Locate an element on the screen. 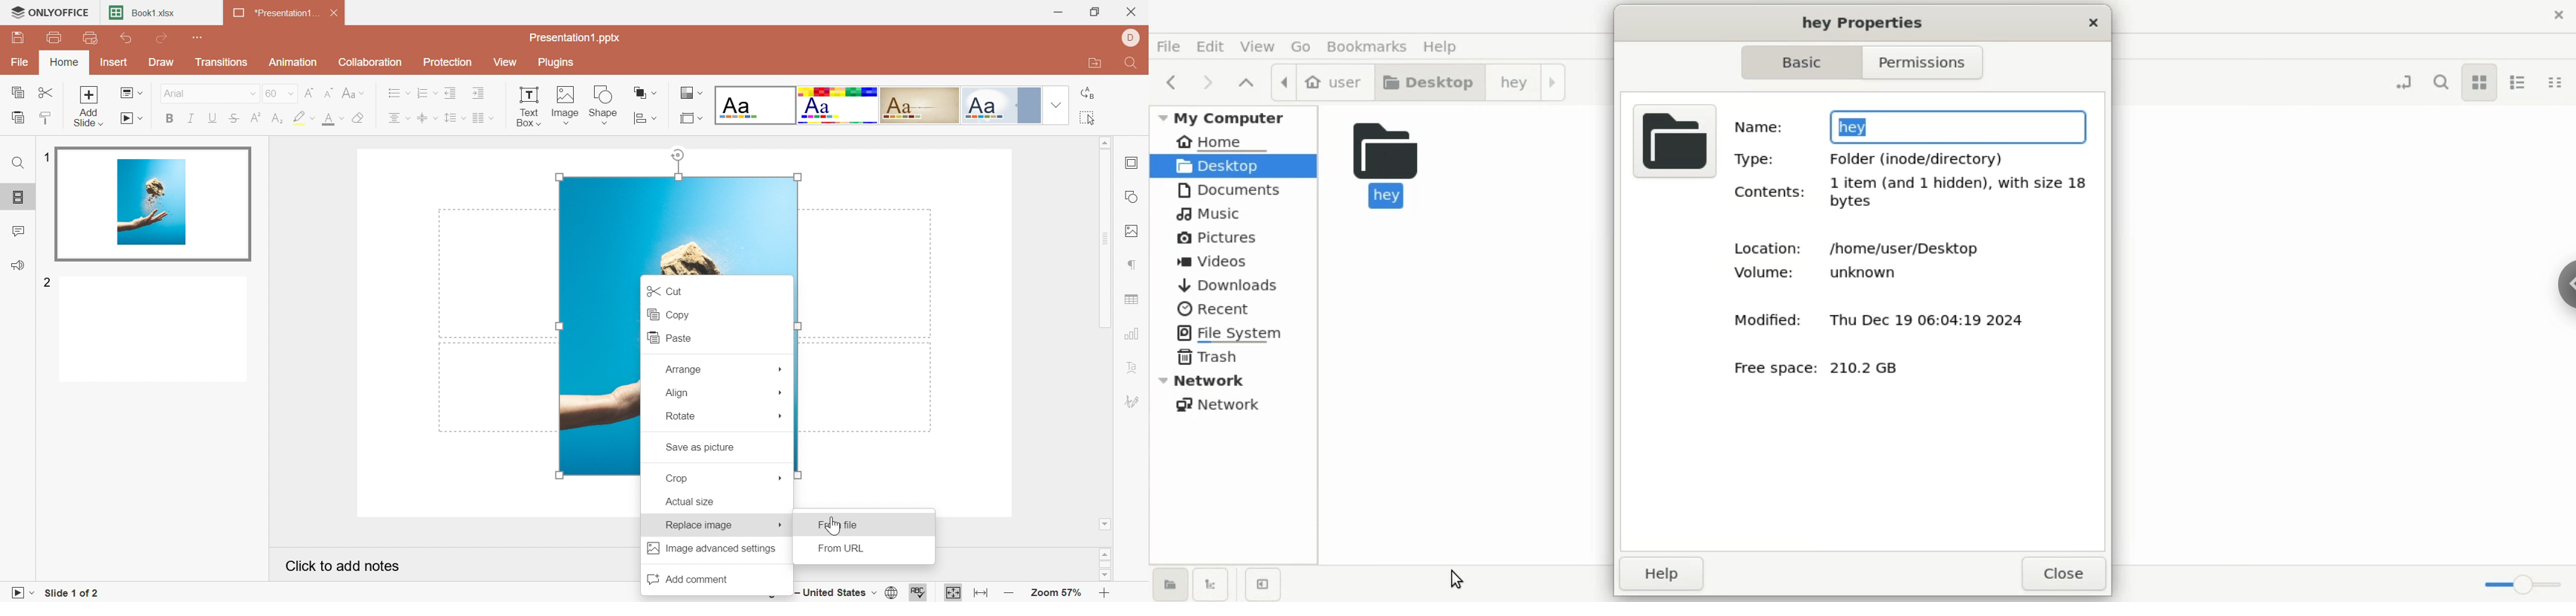 The width and height of the screenshot is (2576, 616). Bullets is located at coordinates (399, 92).